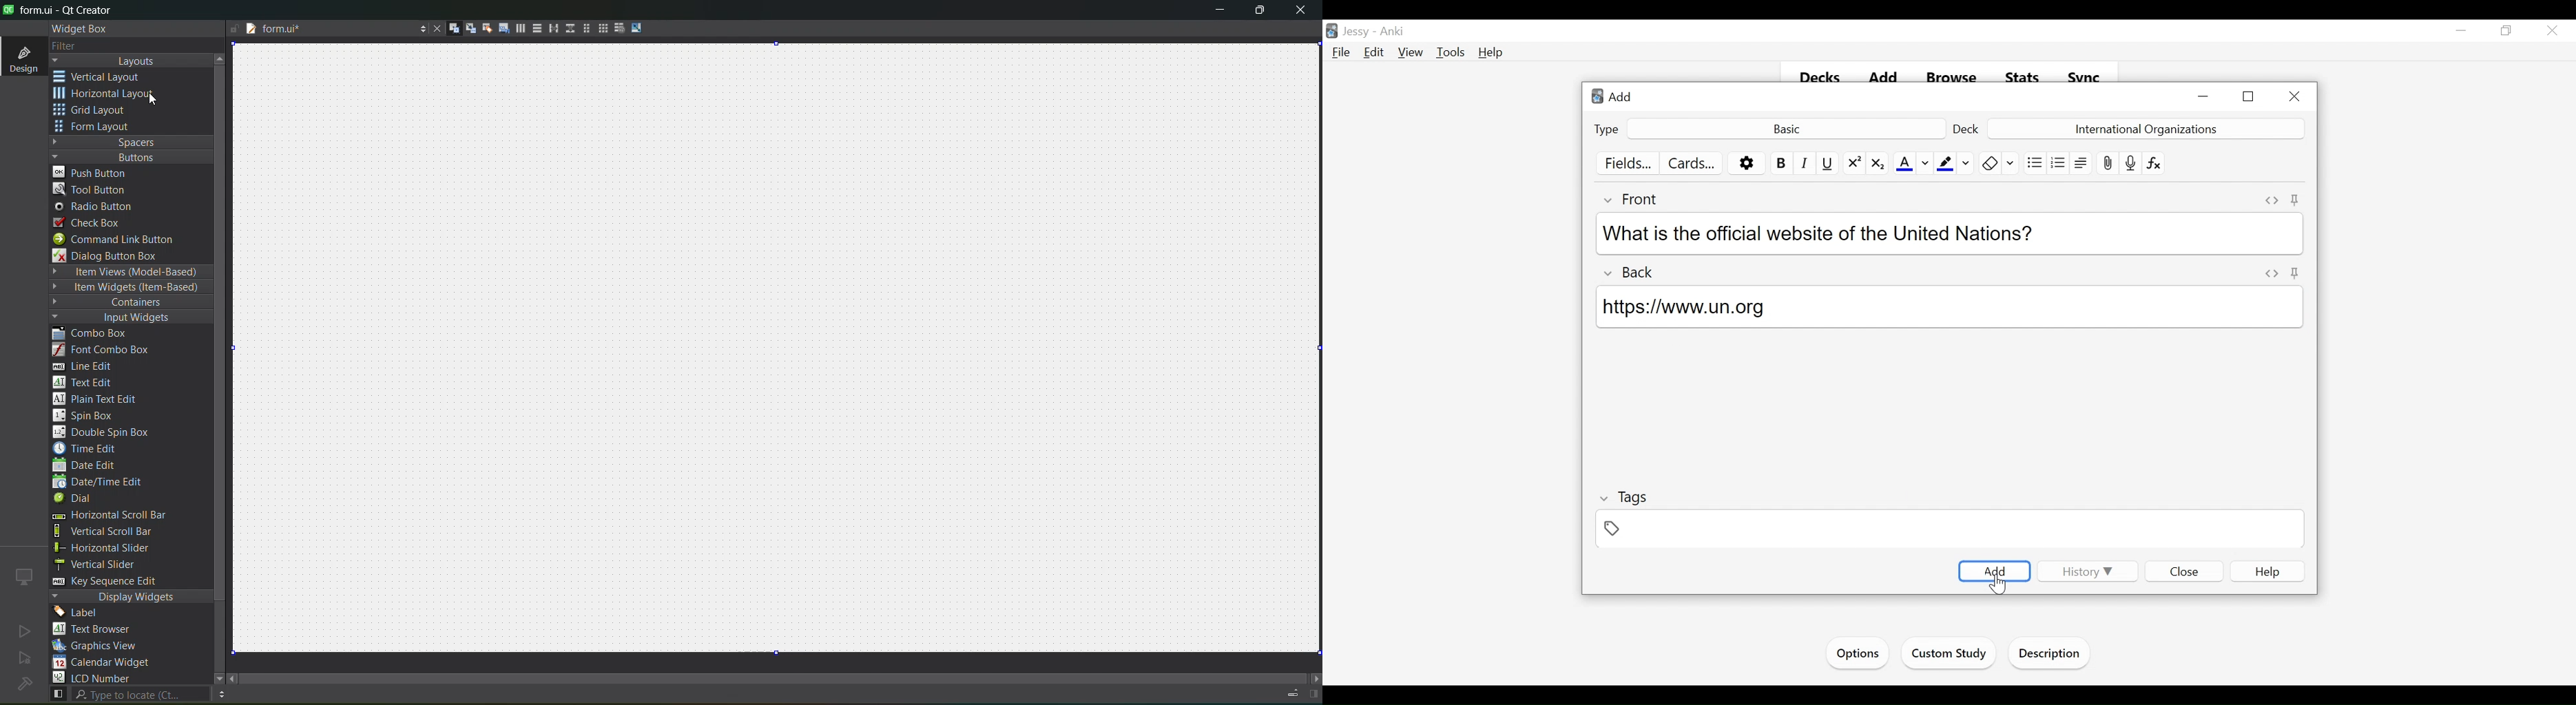 The width and height of the screenshot is (2576, 728). Describe the element at coordinates (1966, 163) in the screenshot. I see `Change Color` at that location.